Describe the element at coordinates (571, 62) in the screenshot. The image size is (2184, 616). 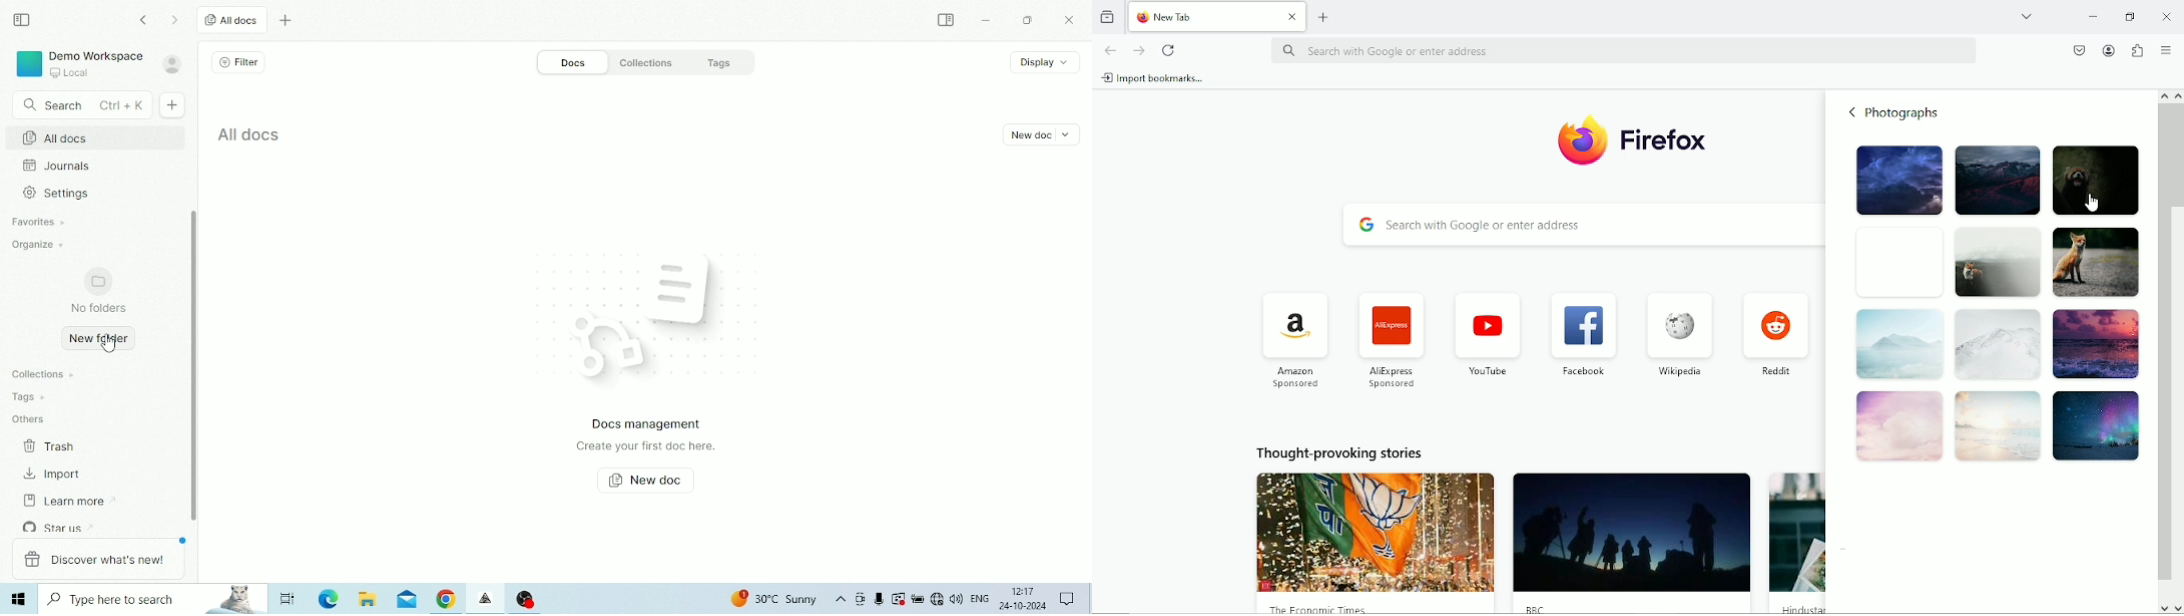
I see `Docs` at that location.